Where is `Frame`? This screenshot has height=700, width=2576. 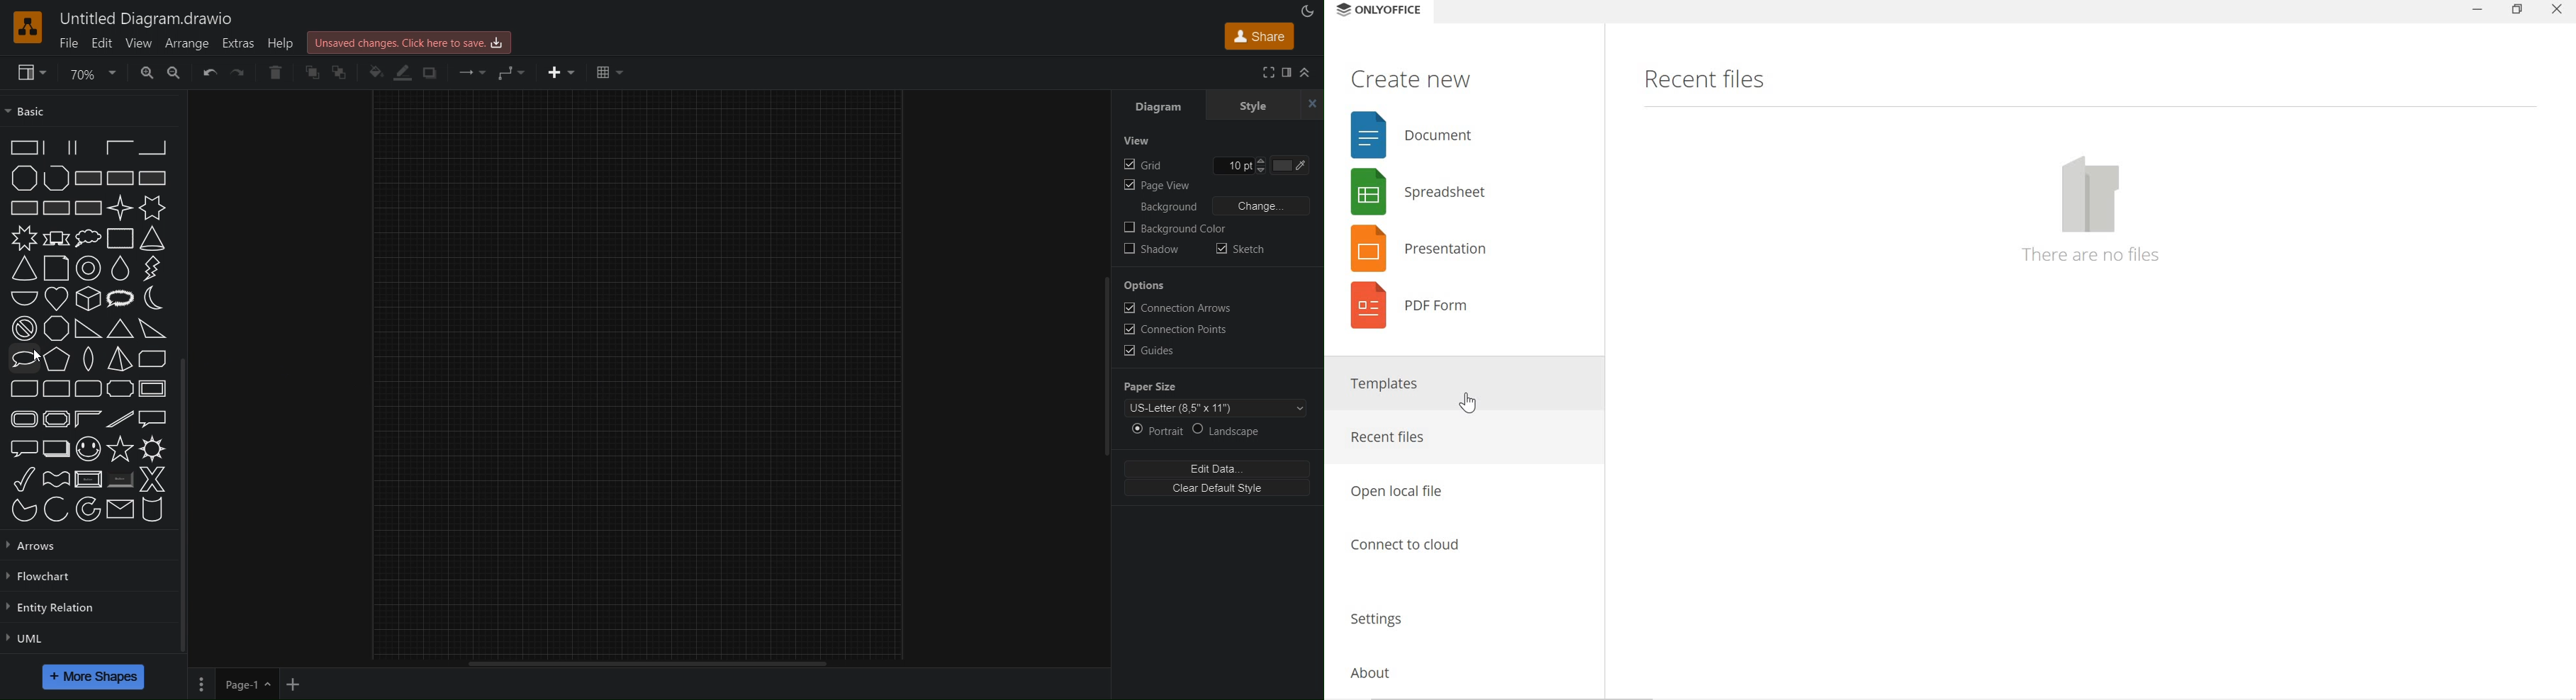
Frame is located at coordinates (153, 389).